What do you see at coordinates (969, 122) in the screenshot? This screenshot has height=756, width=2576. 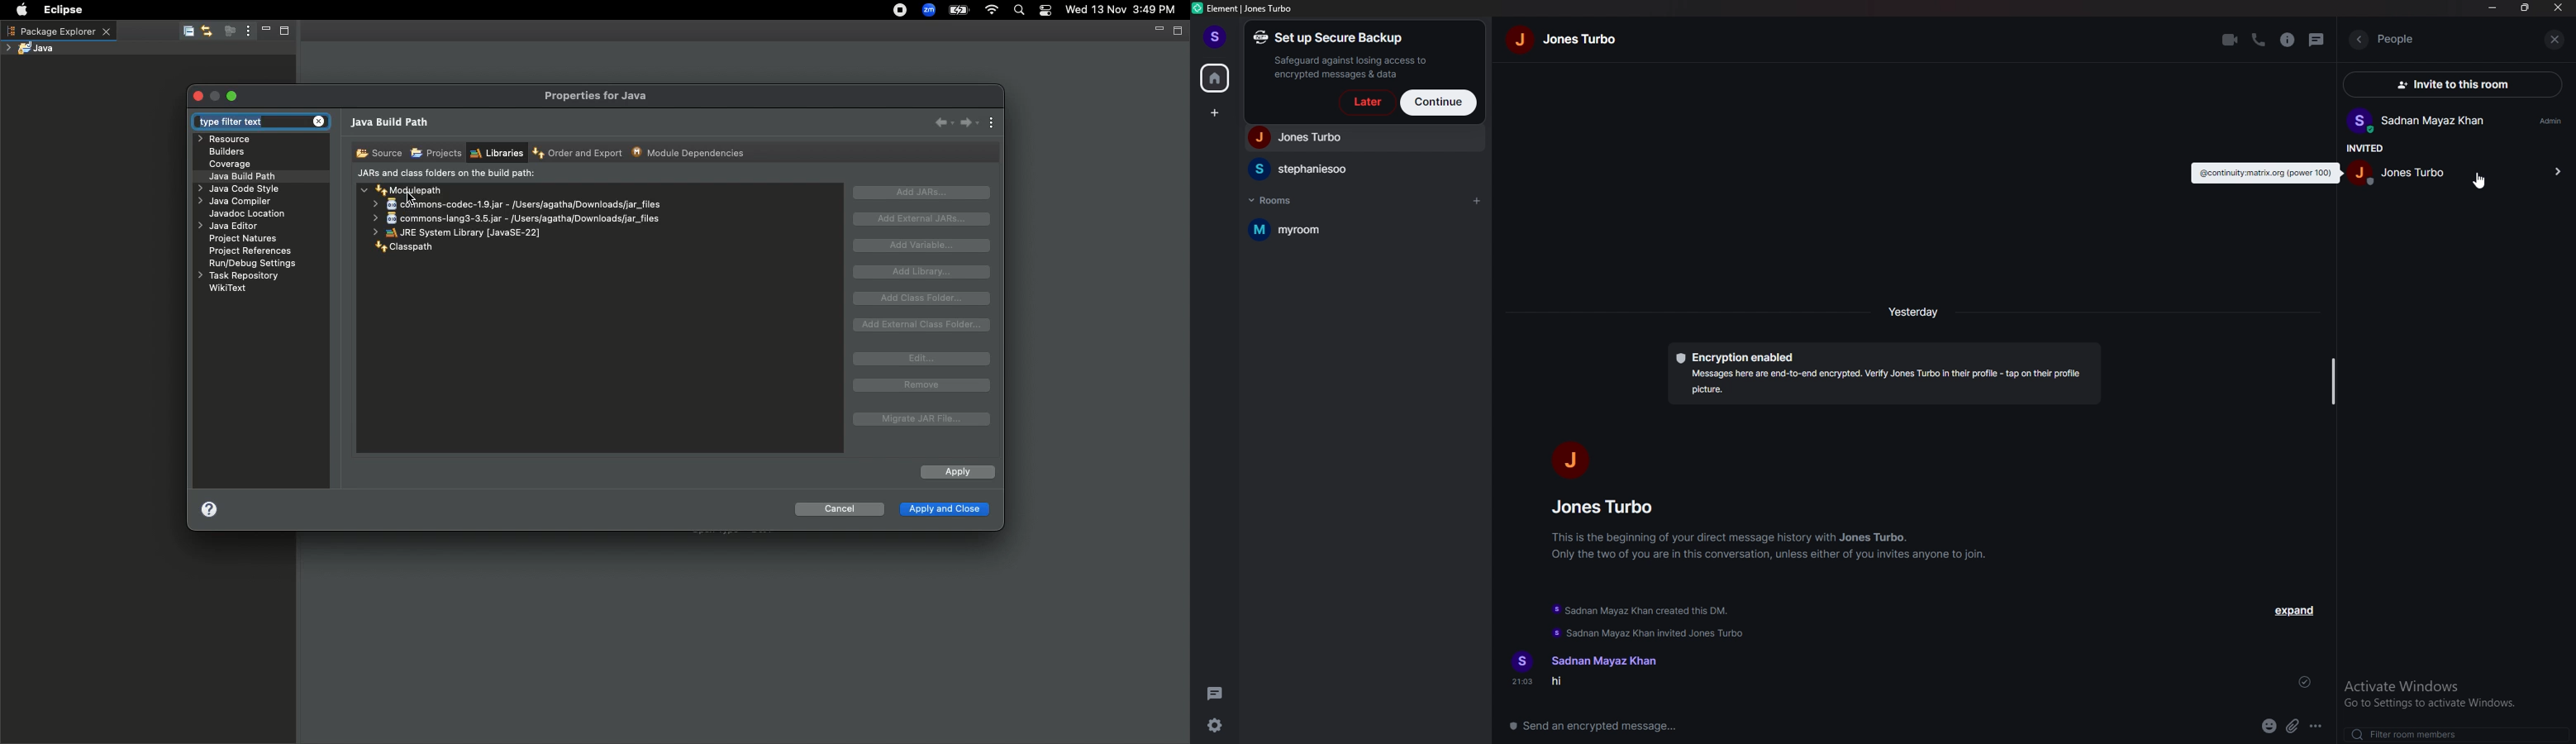 I see `Forward` at bounding box center [969, 122].